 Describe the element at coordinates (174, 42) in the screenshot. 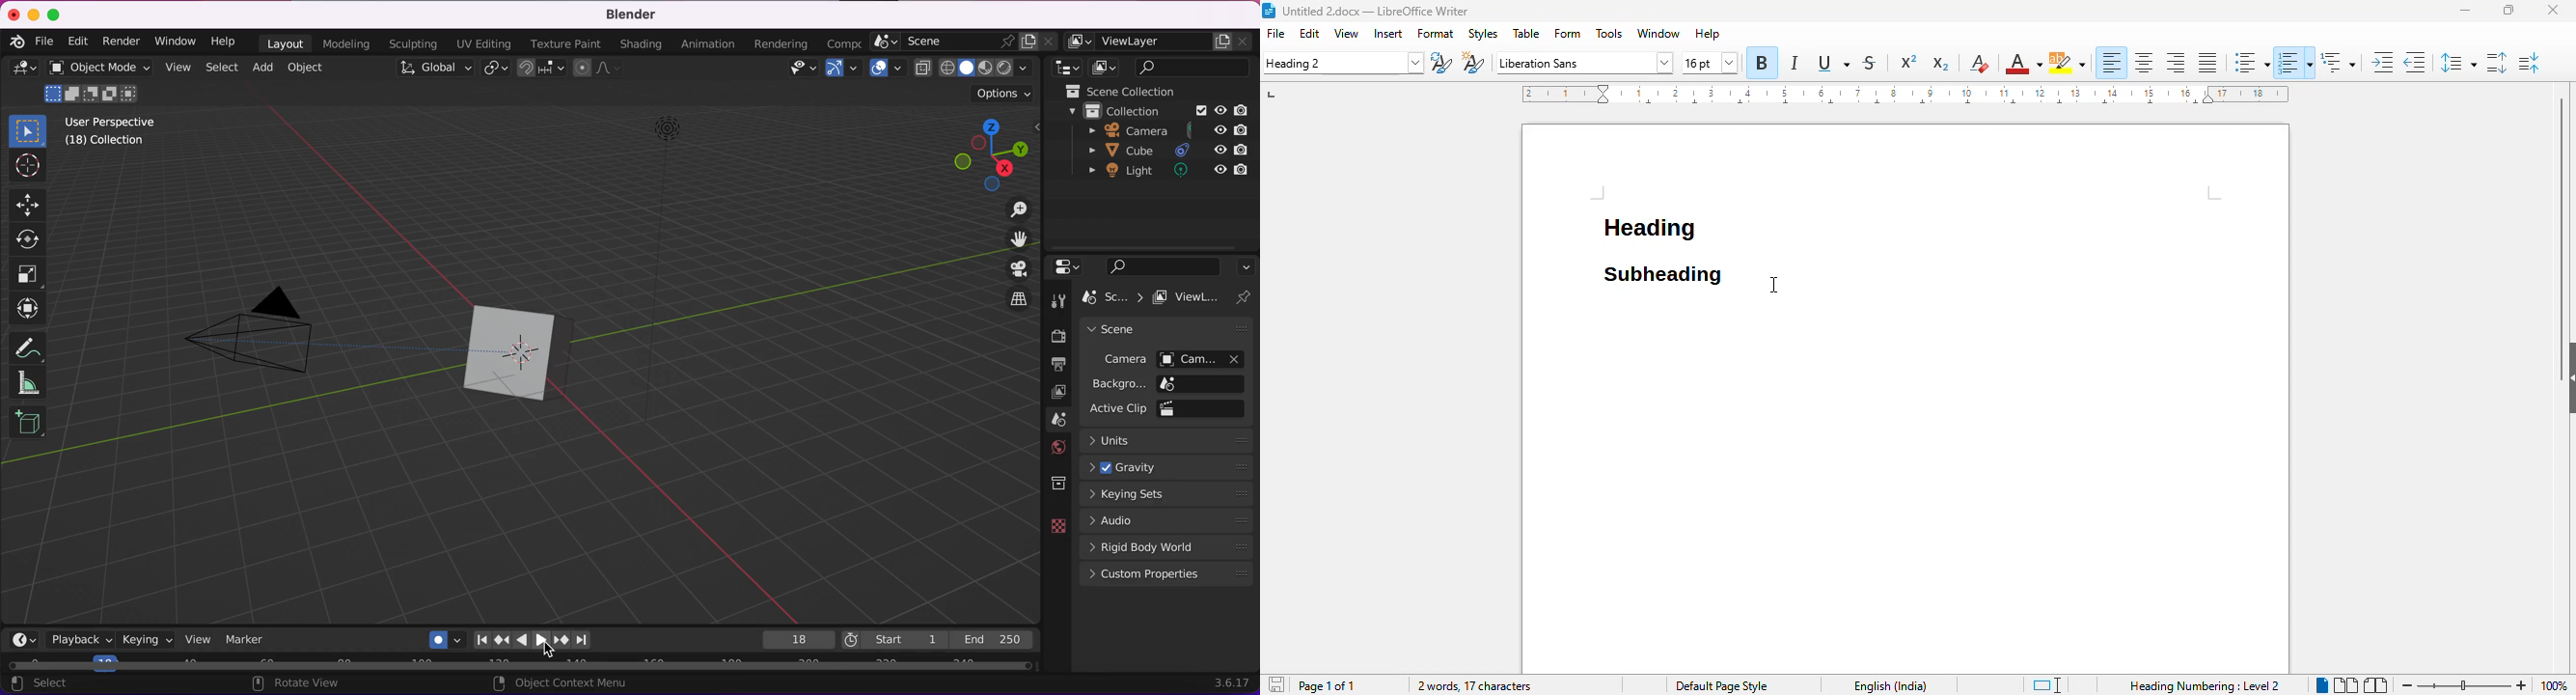

I see `window` at that location.